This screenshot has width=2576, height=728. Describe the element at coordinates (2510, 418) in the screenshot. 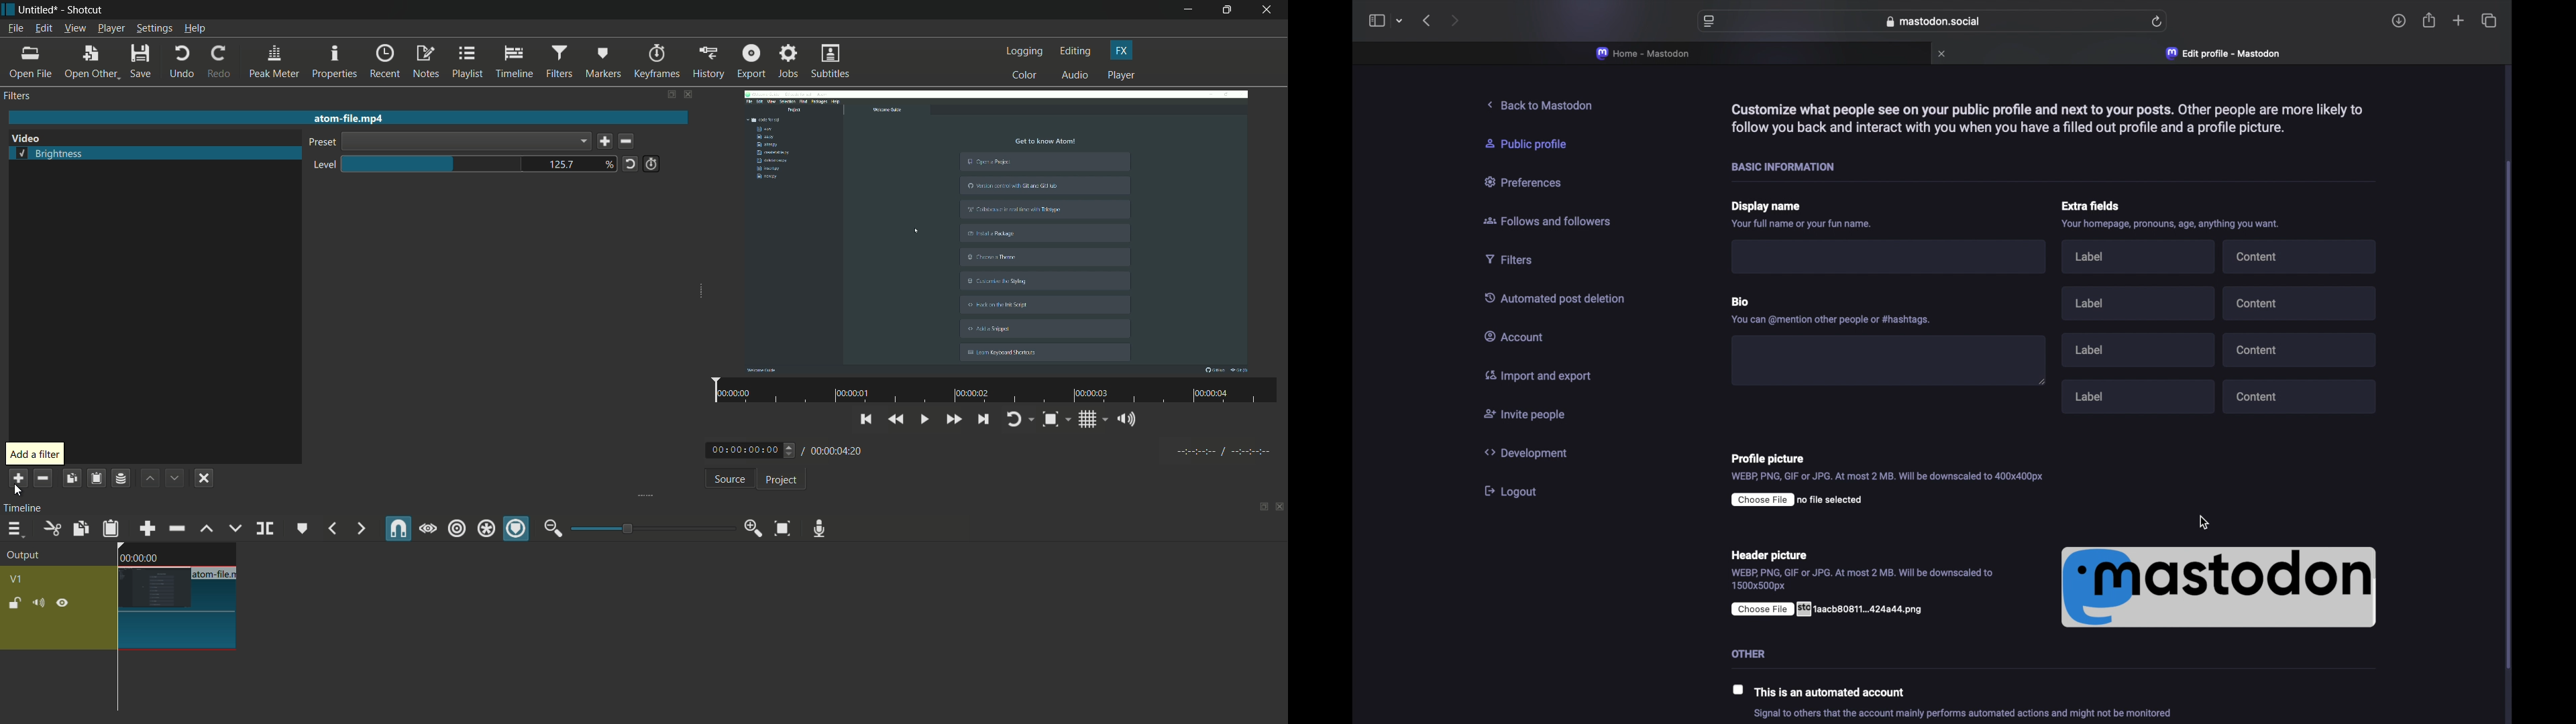

I see `scroll bar` at that location.